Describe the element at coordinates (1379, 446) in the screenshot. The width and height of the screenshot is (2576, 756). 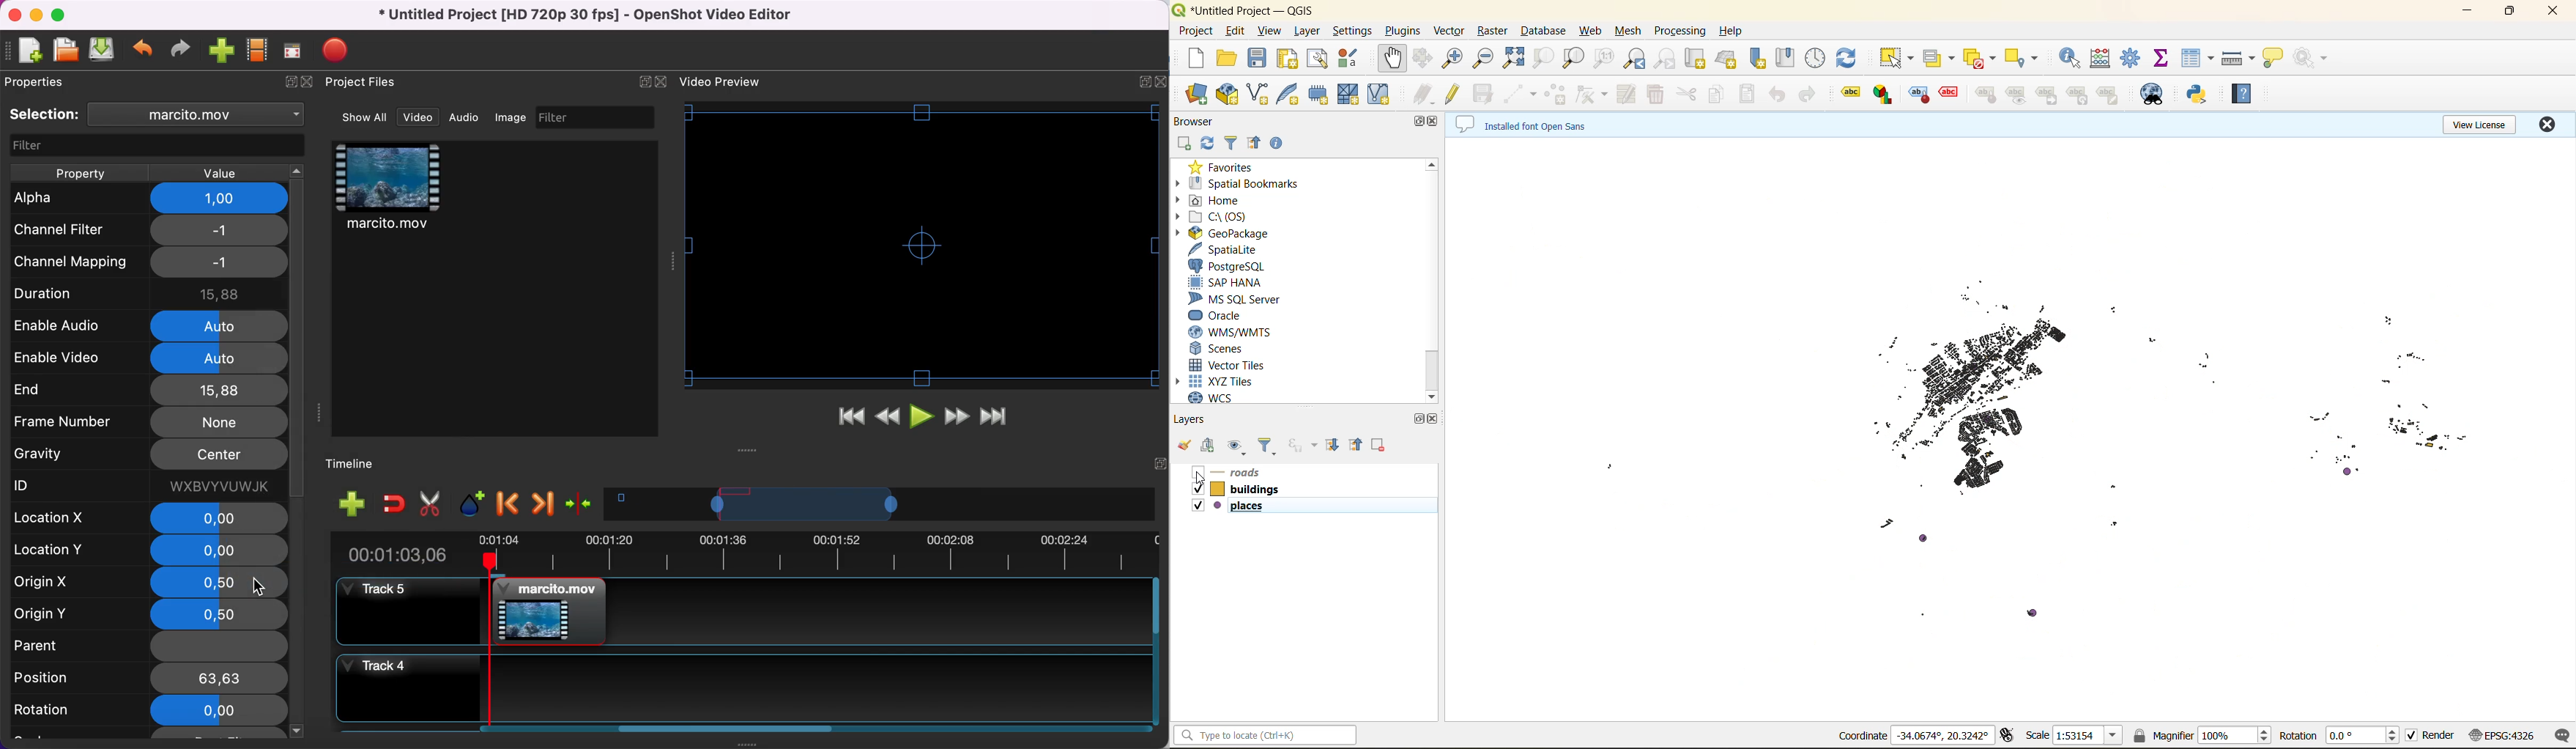
I see `remove` at that location.